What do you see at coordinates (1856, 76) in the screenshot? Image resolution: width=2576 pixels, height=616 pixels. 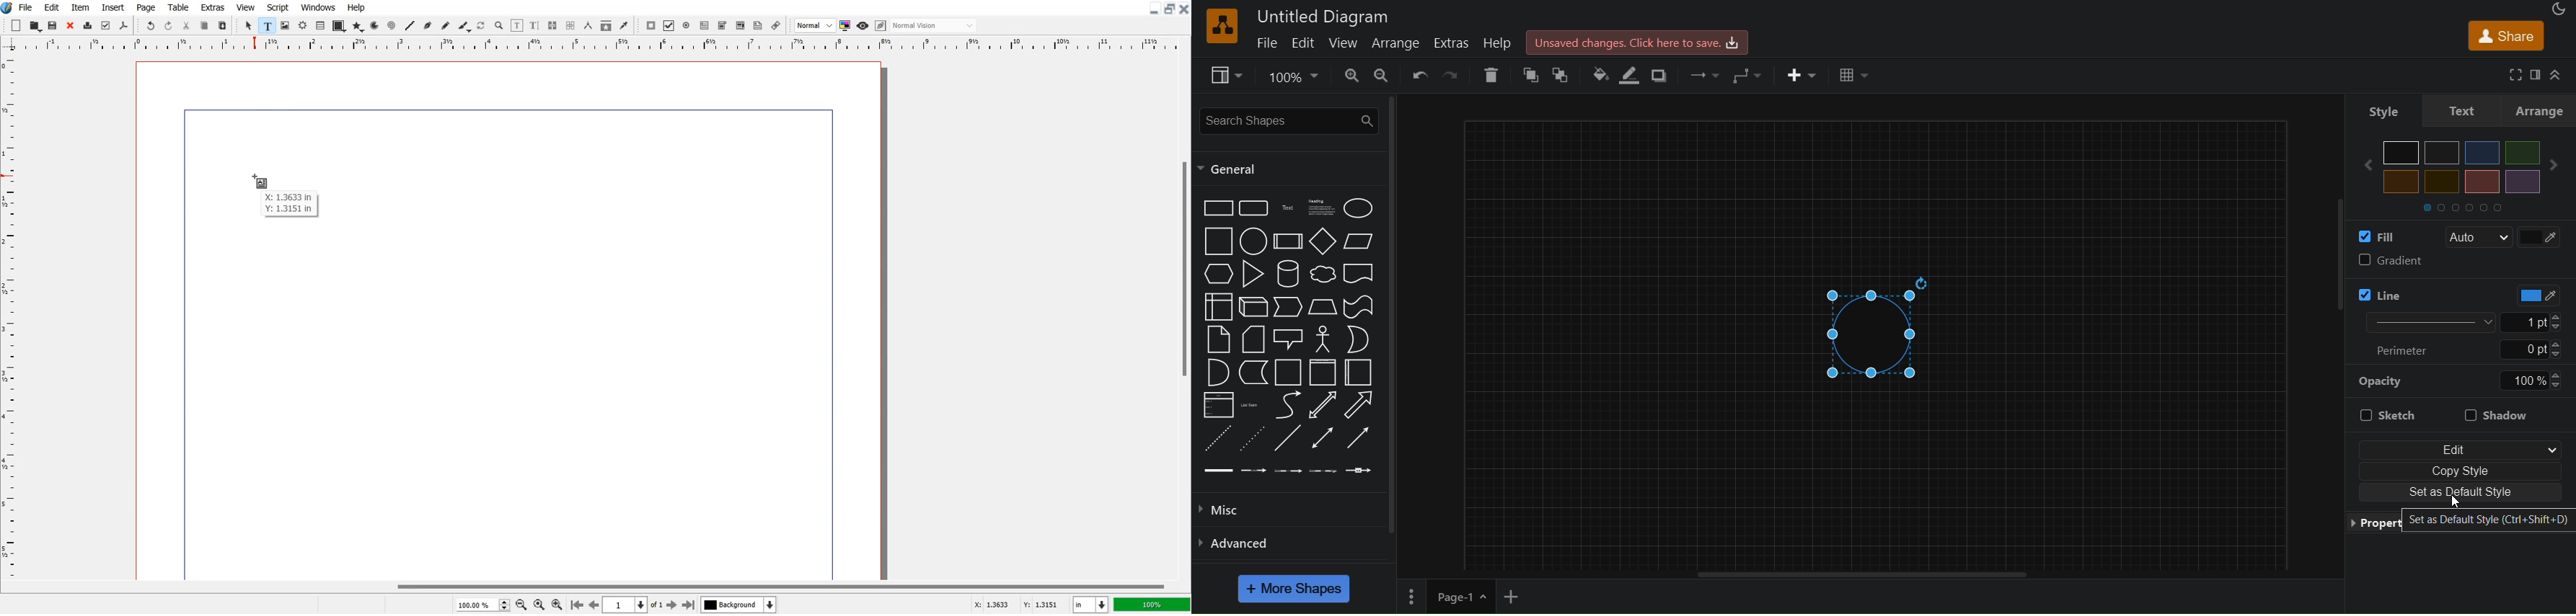 I see `table` at bounding box center [1856, 76].